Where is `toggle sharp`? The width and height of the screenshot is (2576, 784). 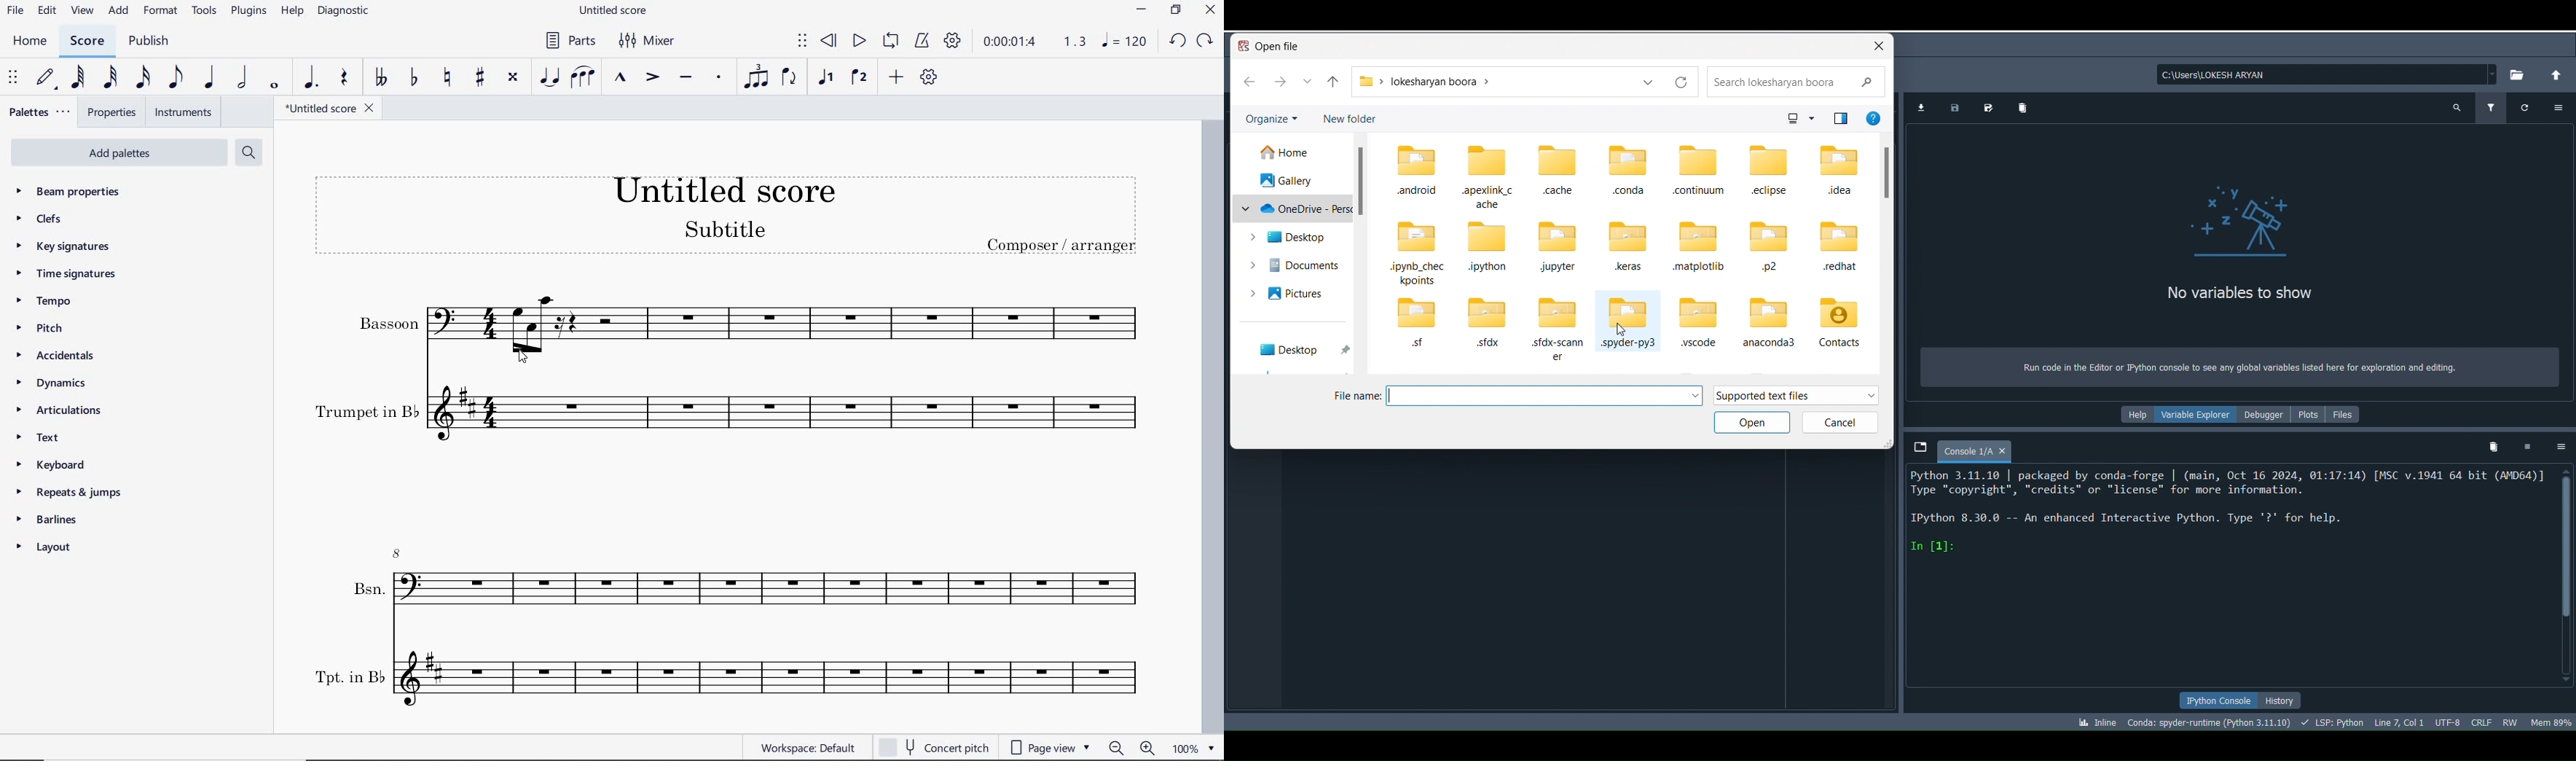 toggle sharp is located at coordinates (479, 78).